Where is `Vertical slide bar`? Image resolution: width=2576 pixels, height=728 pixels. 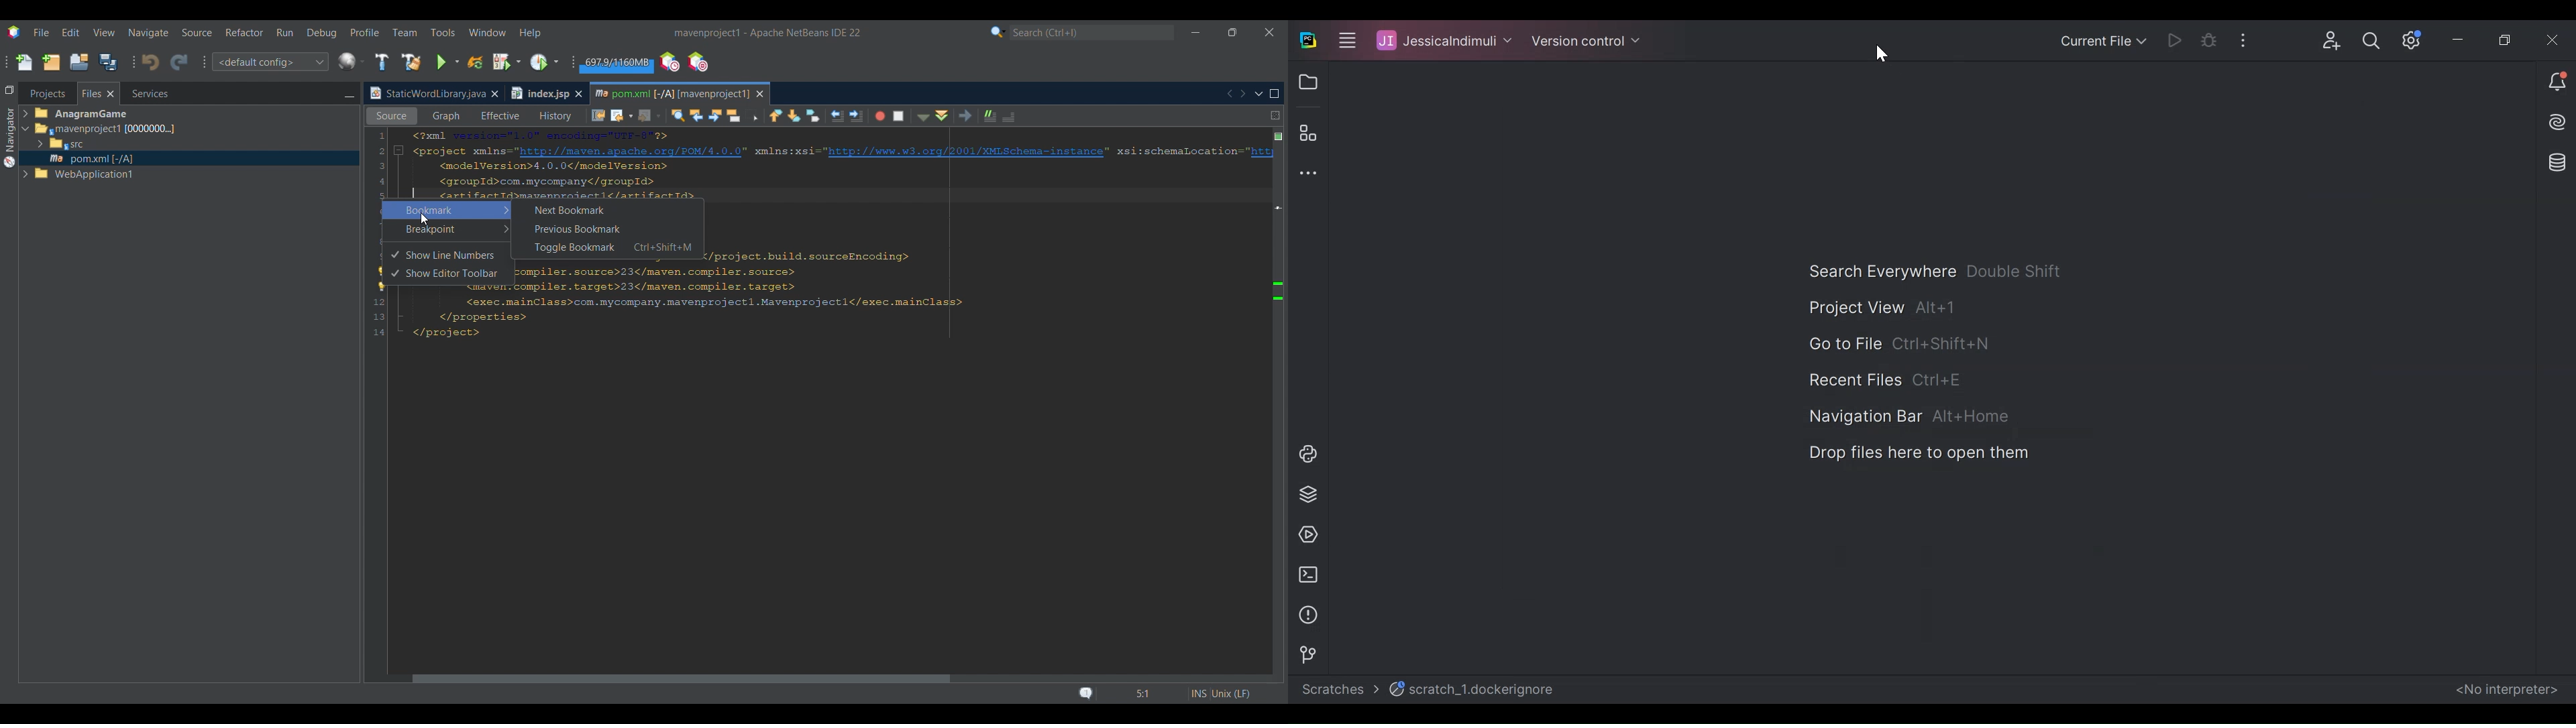
Vertical slide bar is located at coordinates (1271, 408).